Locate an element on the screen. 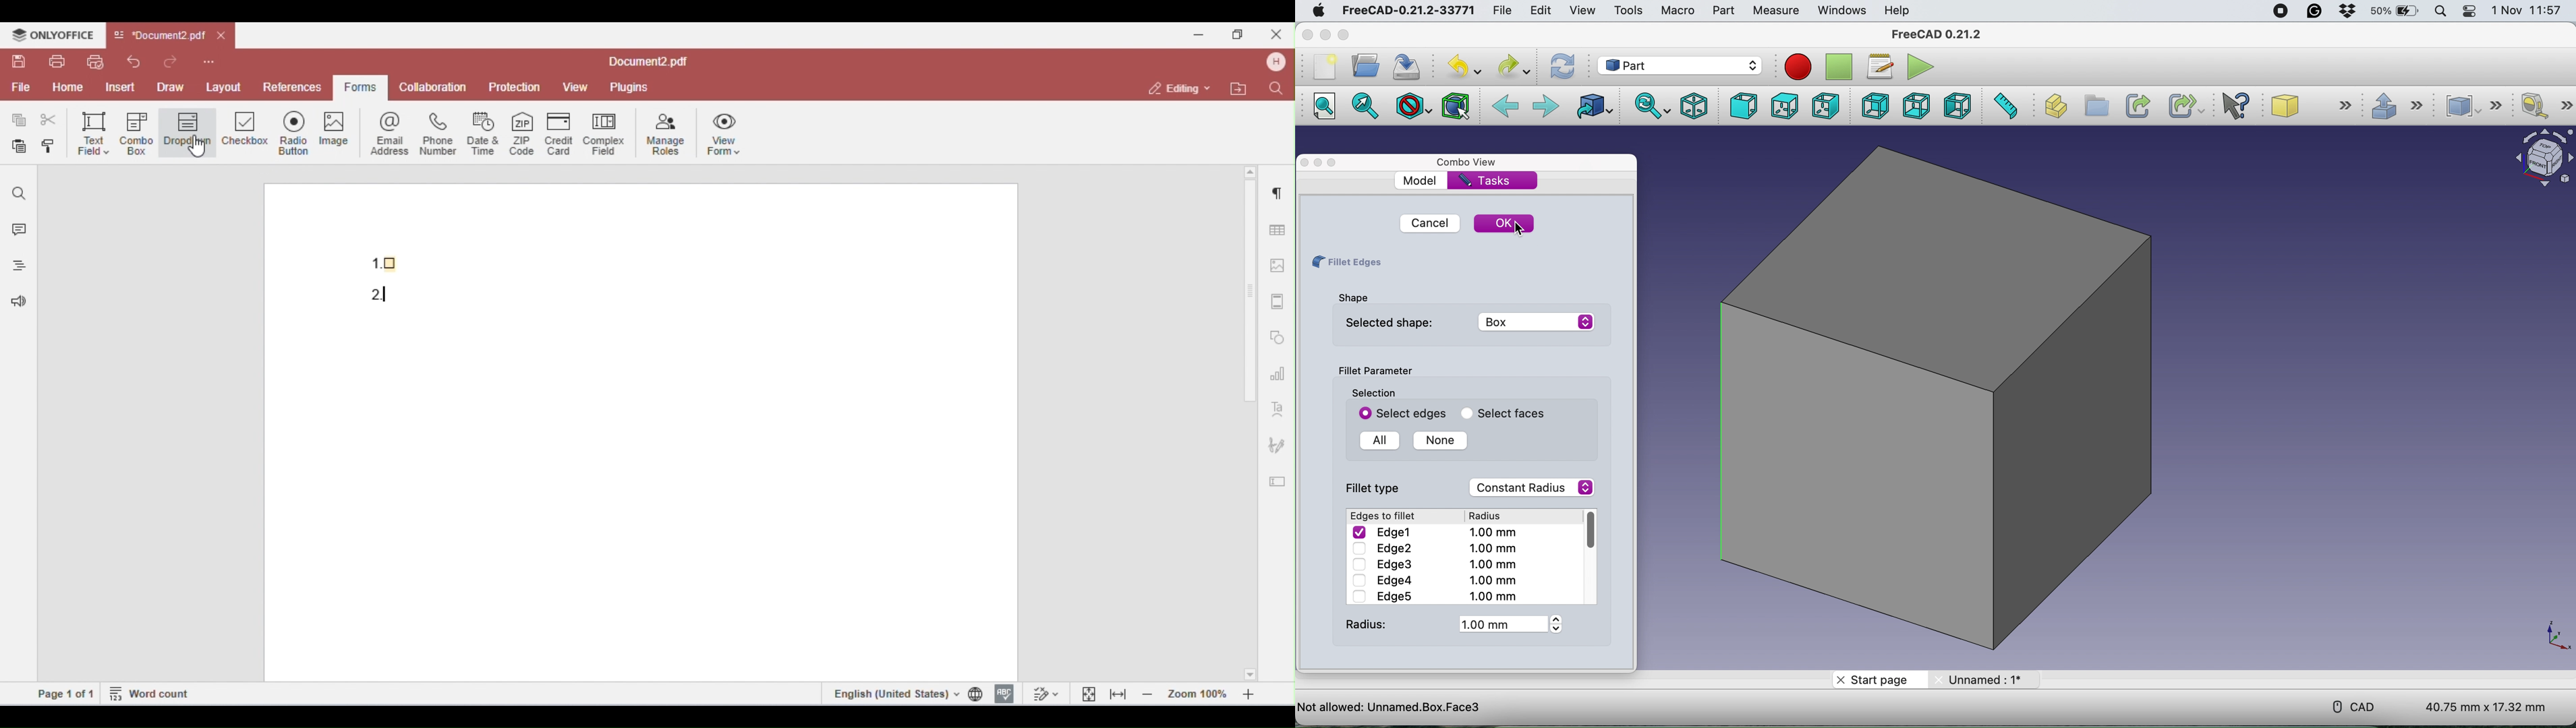  Cancel is located at coordinates (1426, 223).